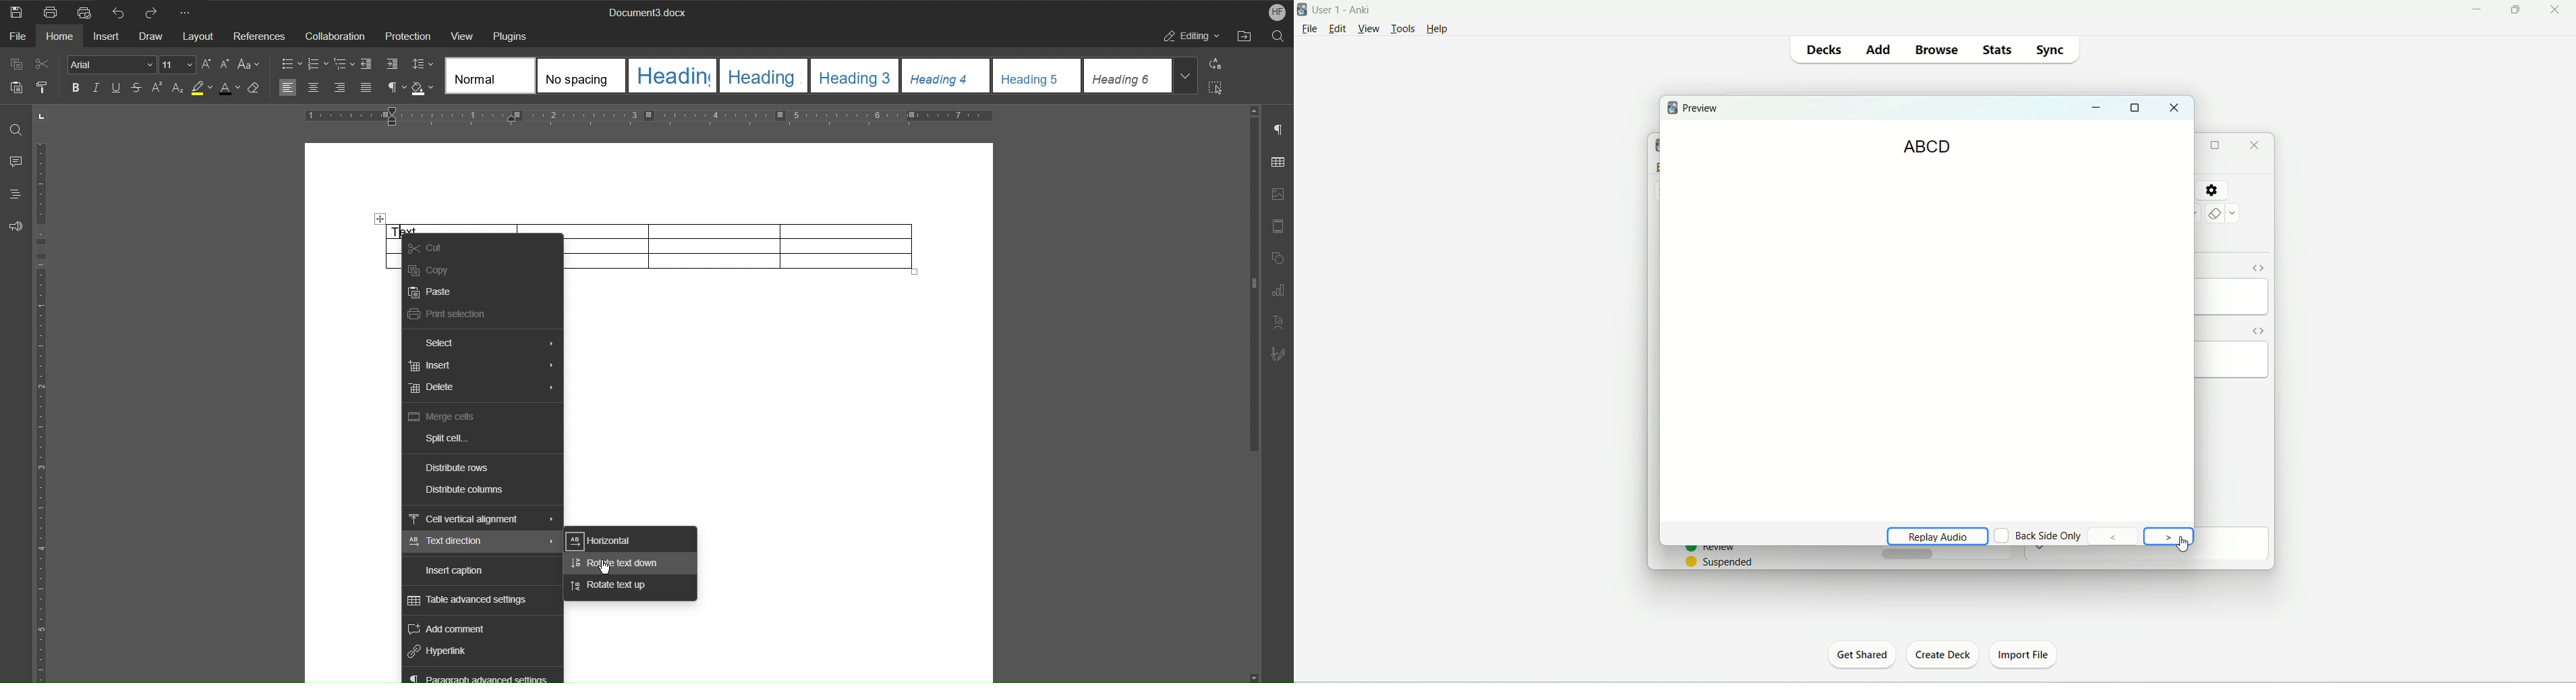 The height and width of the screenshot is (700, 2576). What do you see at coordinates (479, 601) in the screenshot?
I see `Table advanced settings` at bounding box center [479, 601].